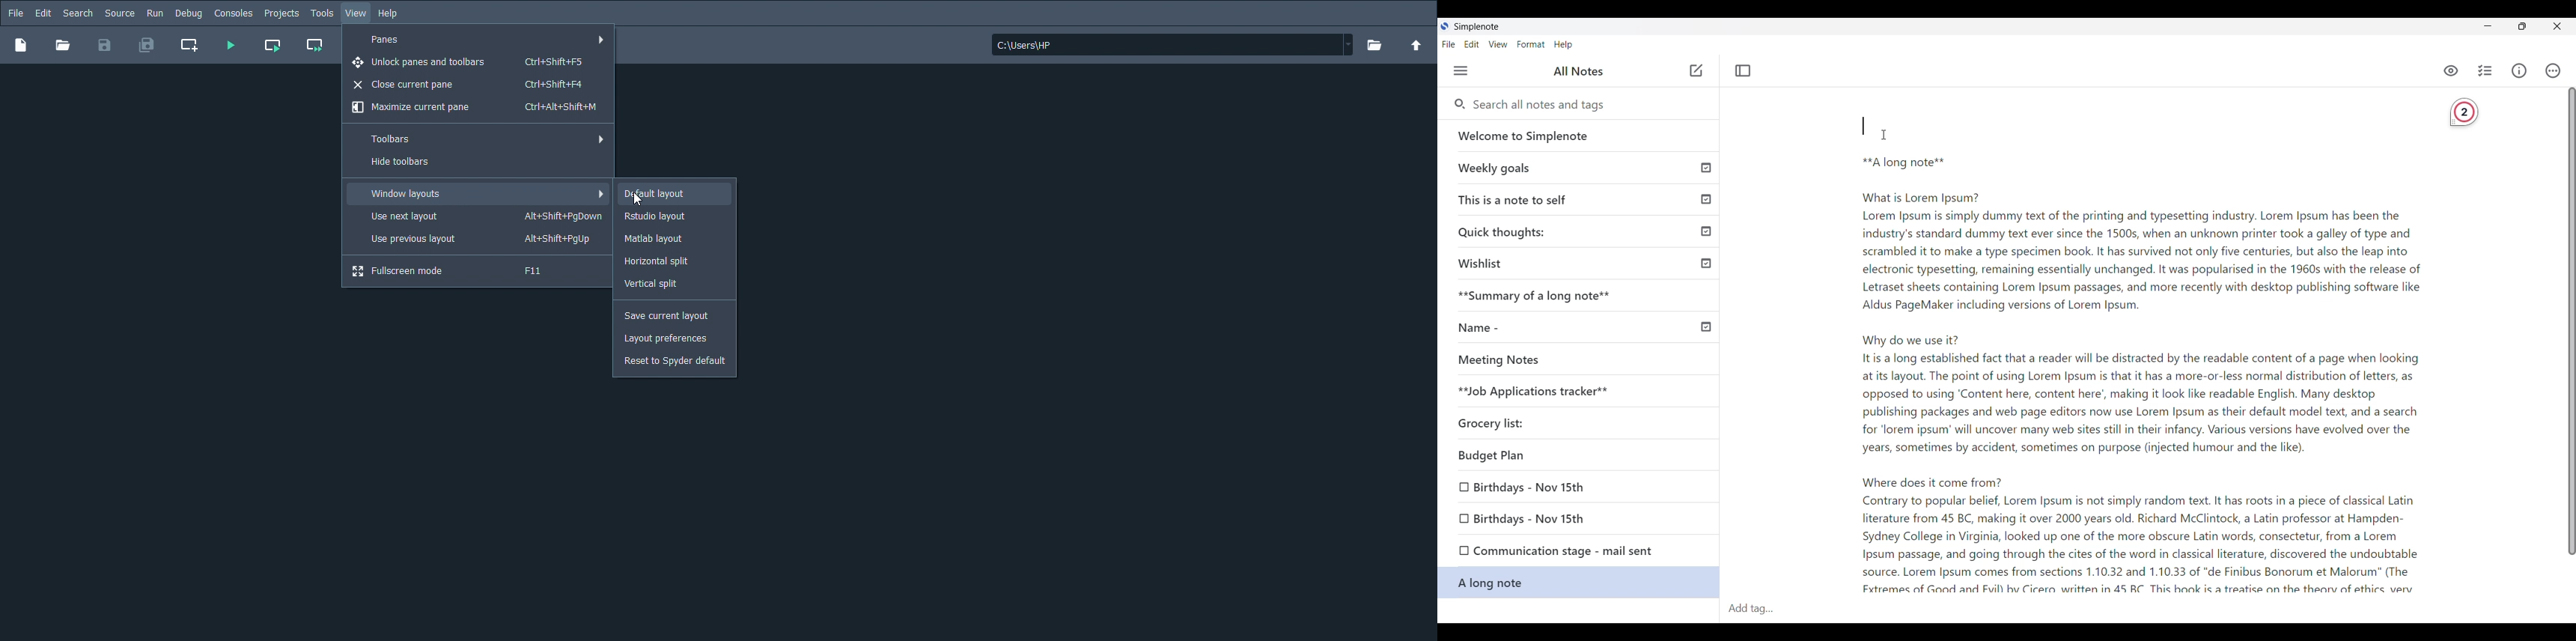 Image resolution: width=2576 pixels, height=644 pixels. I want to click on Weekly goals, so click(1579, 167).